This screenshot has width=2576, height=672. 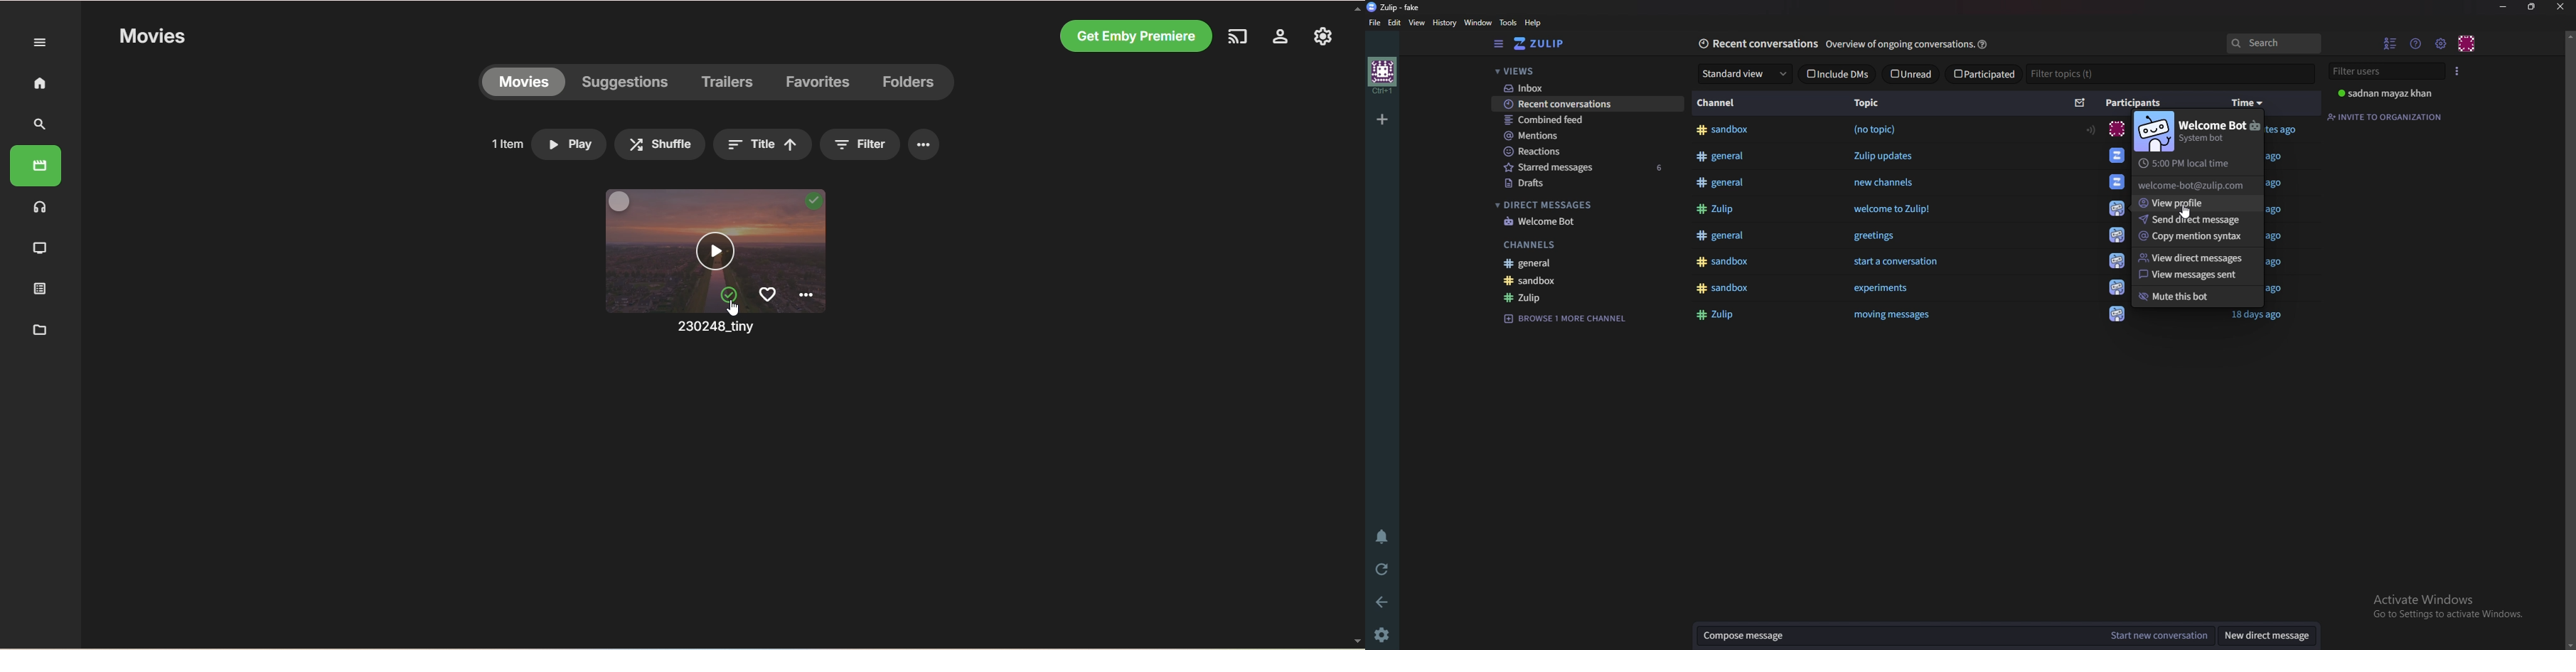 What do you see at coordinates (2221, 131) in the screenshot?
I see `welcome bot` at bounding box center [2221, 131].